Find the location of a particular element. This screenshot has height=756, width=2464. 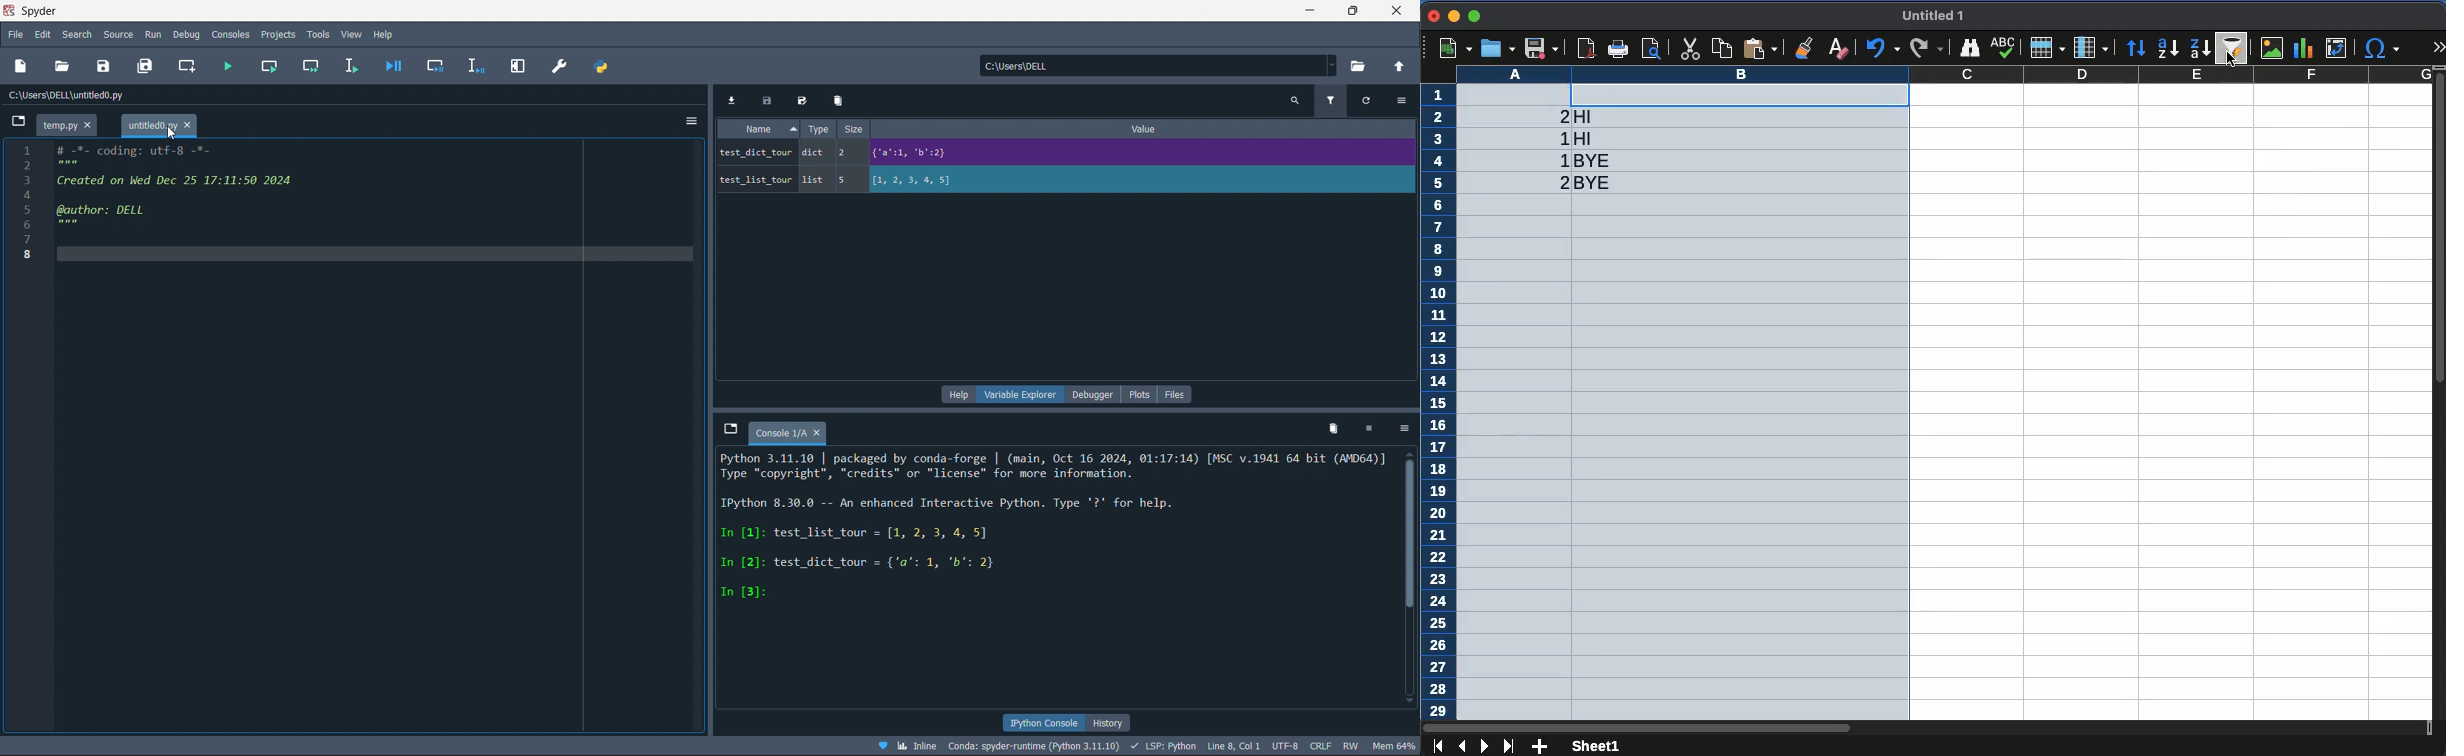

#.*. config utf-8 -*-  Created on Wed Dec 25 17:11:50 2024a5 @author: DELL is located at coordinates (228, 185).